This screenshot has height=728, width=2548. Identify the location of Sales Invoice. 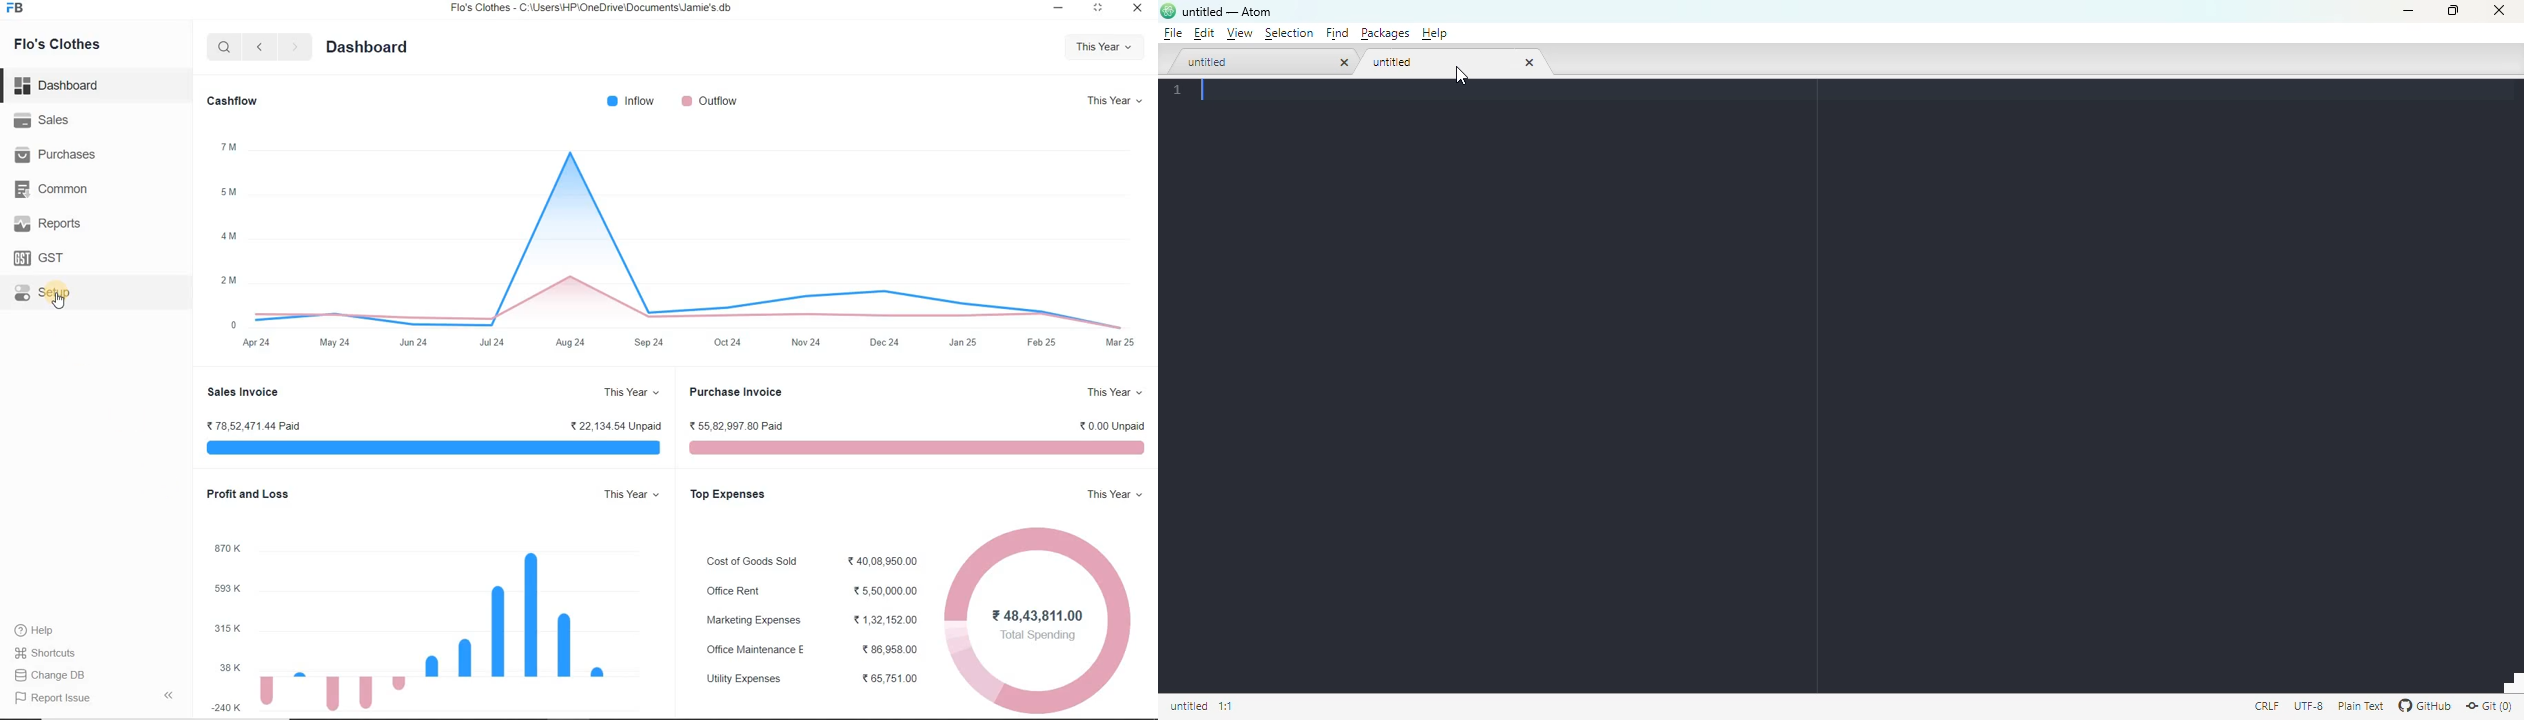
(433, 449).